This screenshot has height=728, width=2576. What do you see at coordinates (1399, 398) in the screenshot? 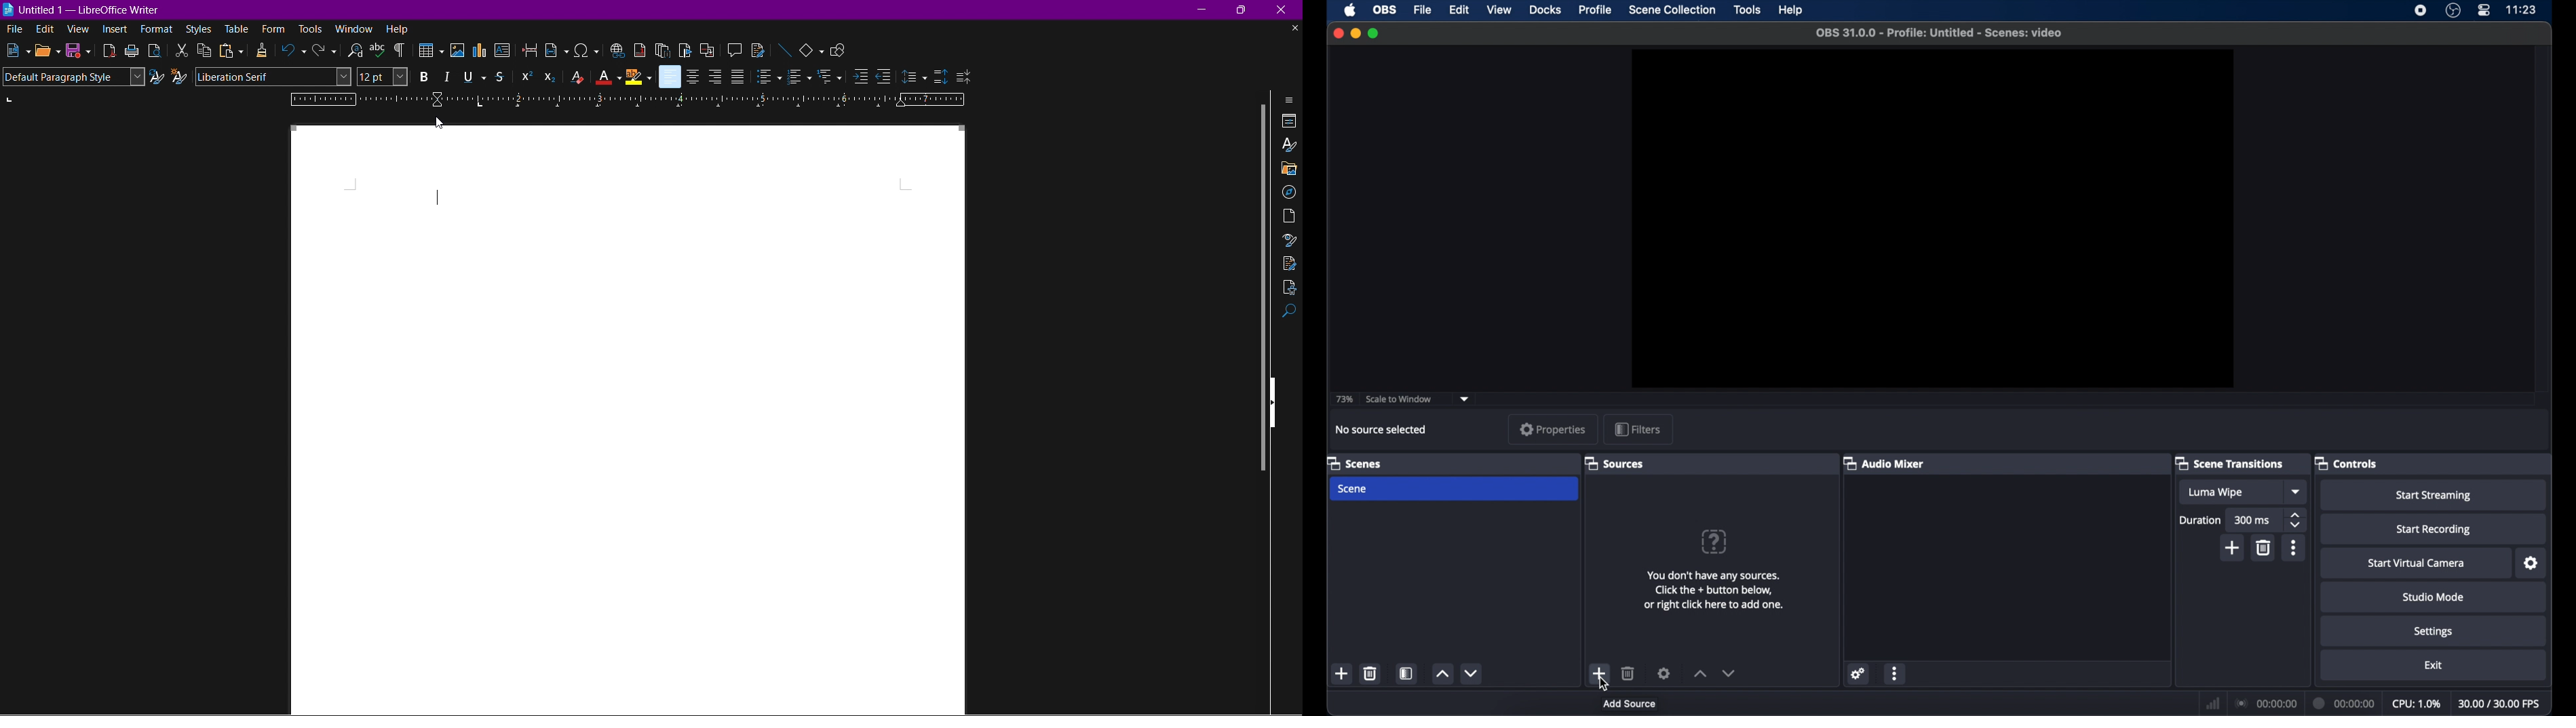
I see `scale to window` at bounding box center [1399, 398].